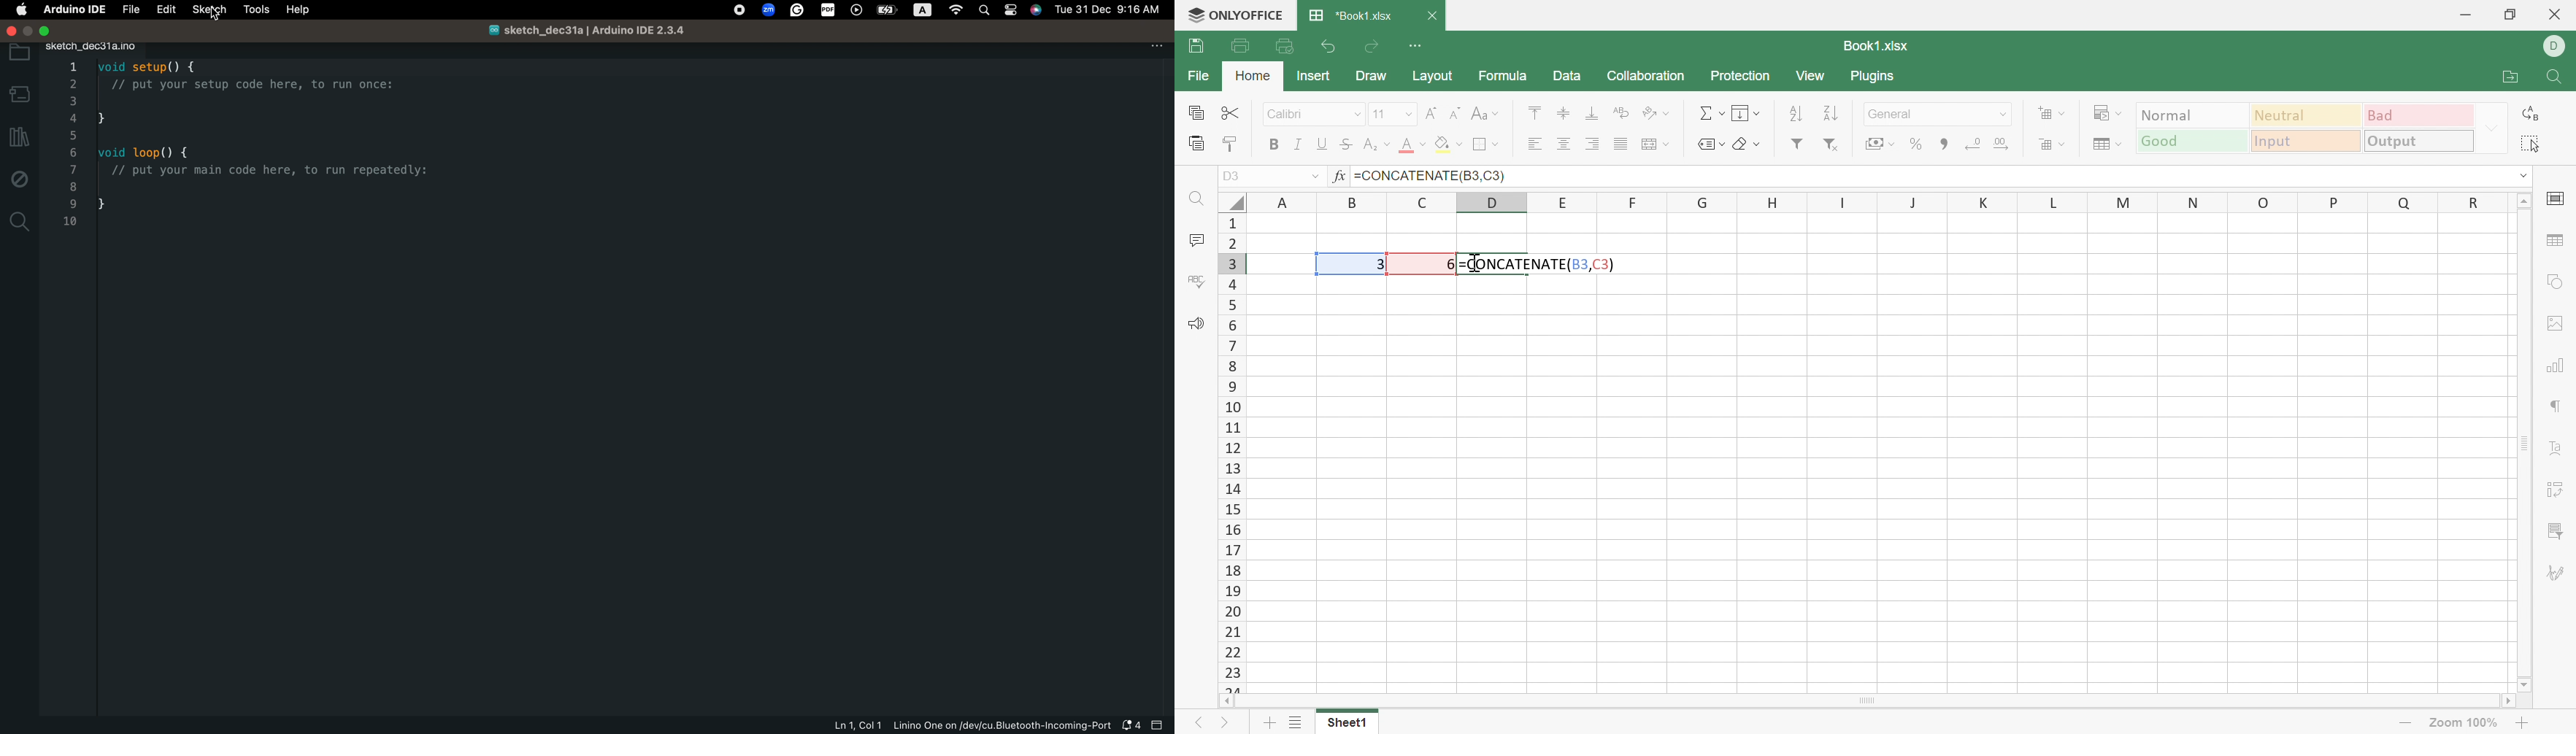 The width and height of the screenshot is (2576, 756). I want to click on Zoom out, so click(2404, 724).